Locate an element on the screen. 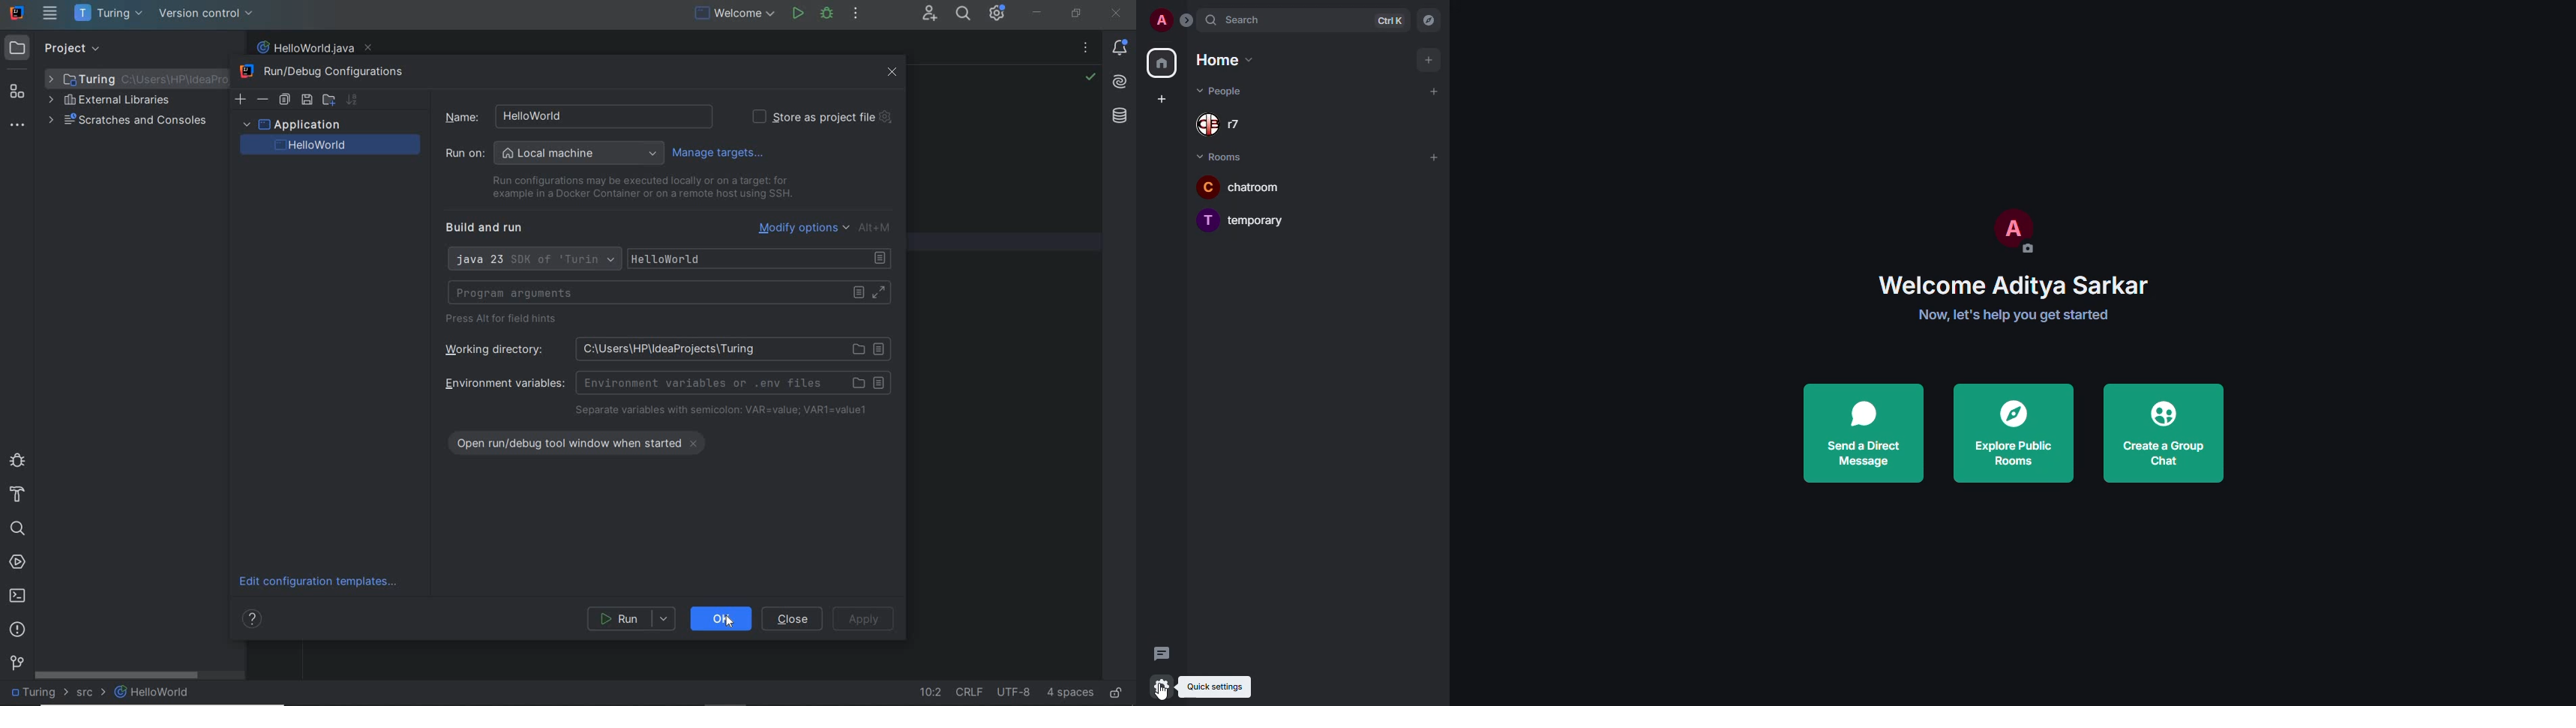 The height and width of the screenshot is (728, 2576). quick settings is located at coordinates (1159, 684).